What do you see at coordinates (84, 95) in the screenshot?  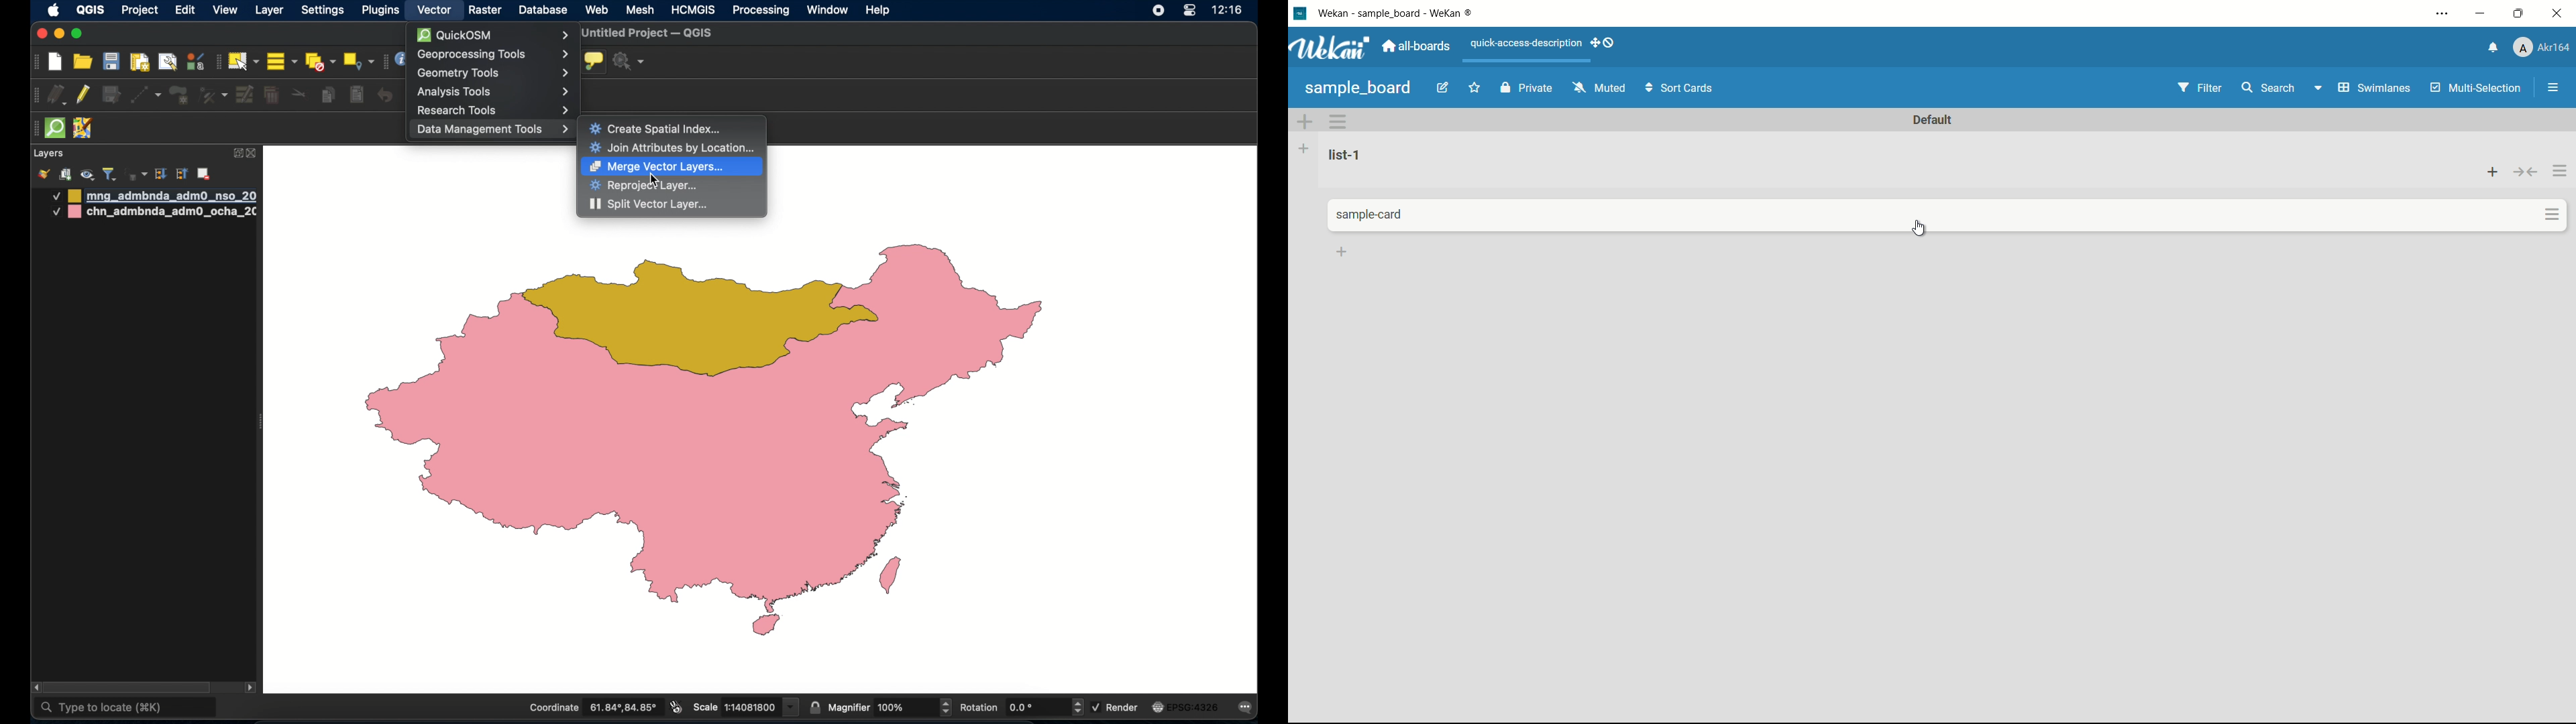 I see `toggle editing` at bounding box center [84, 95].